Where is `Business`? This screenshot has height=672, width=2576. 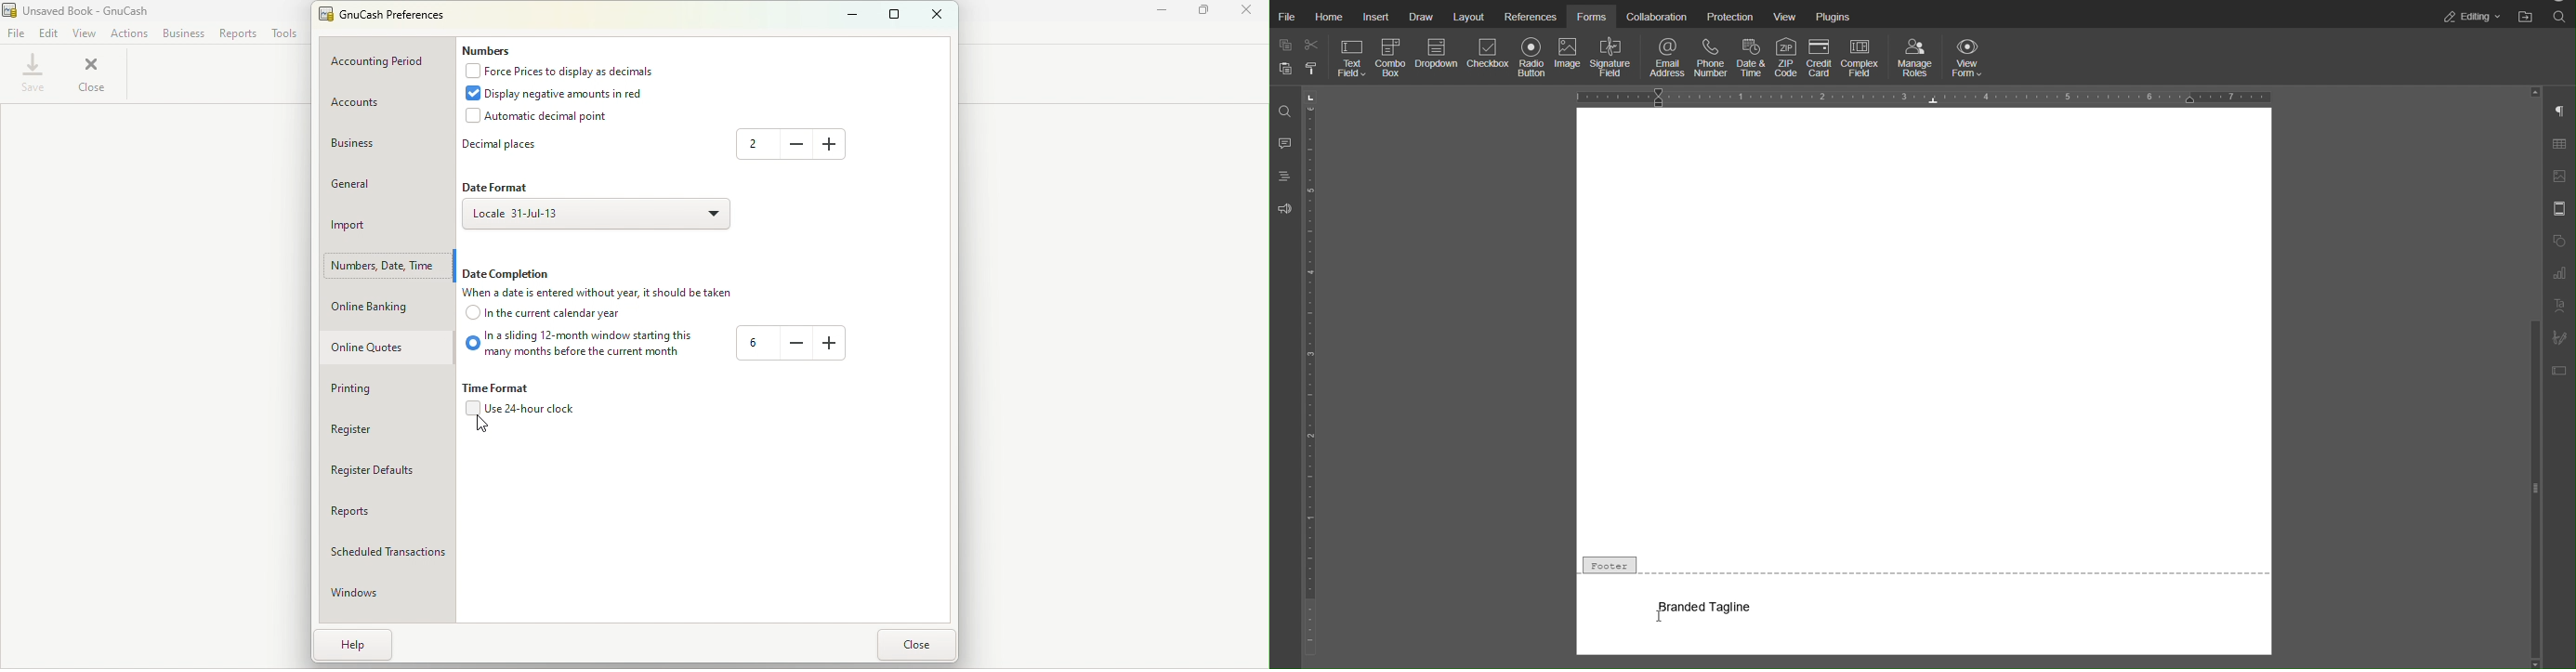 Business is located at coordinates (184, 34).